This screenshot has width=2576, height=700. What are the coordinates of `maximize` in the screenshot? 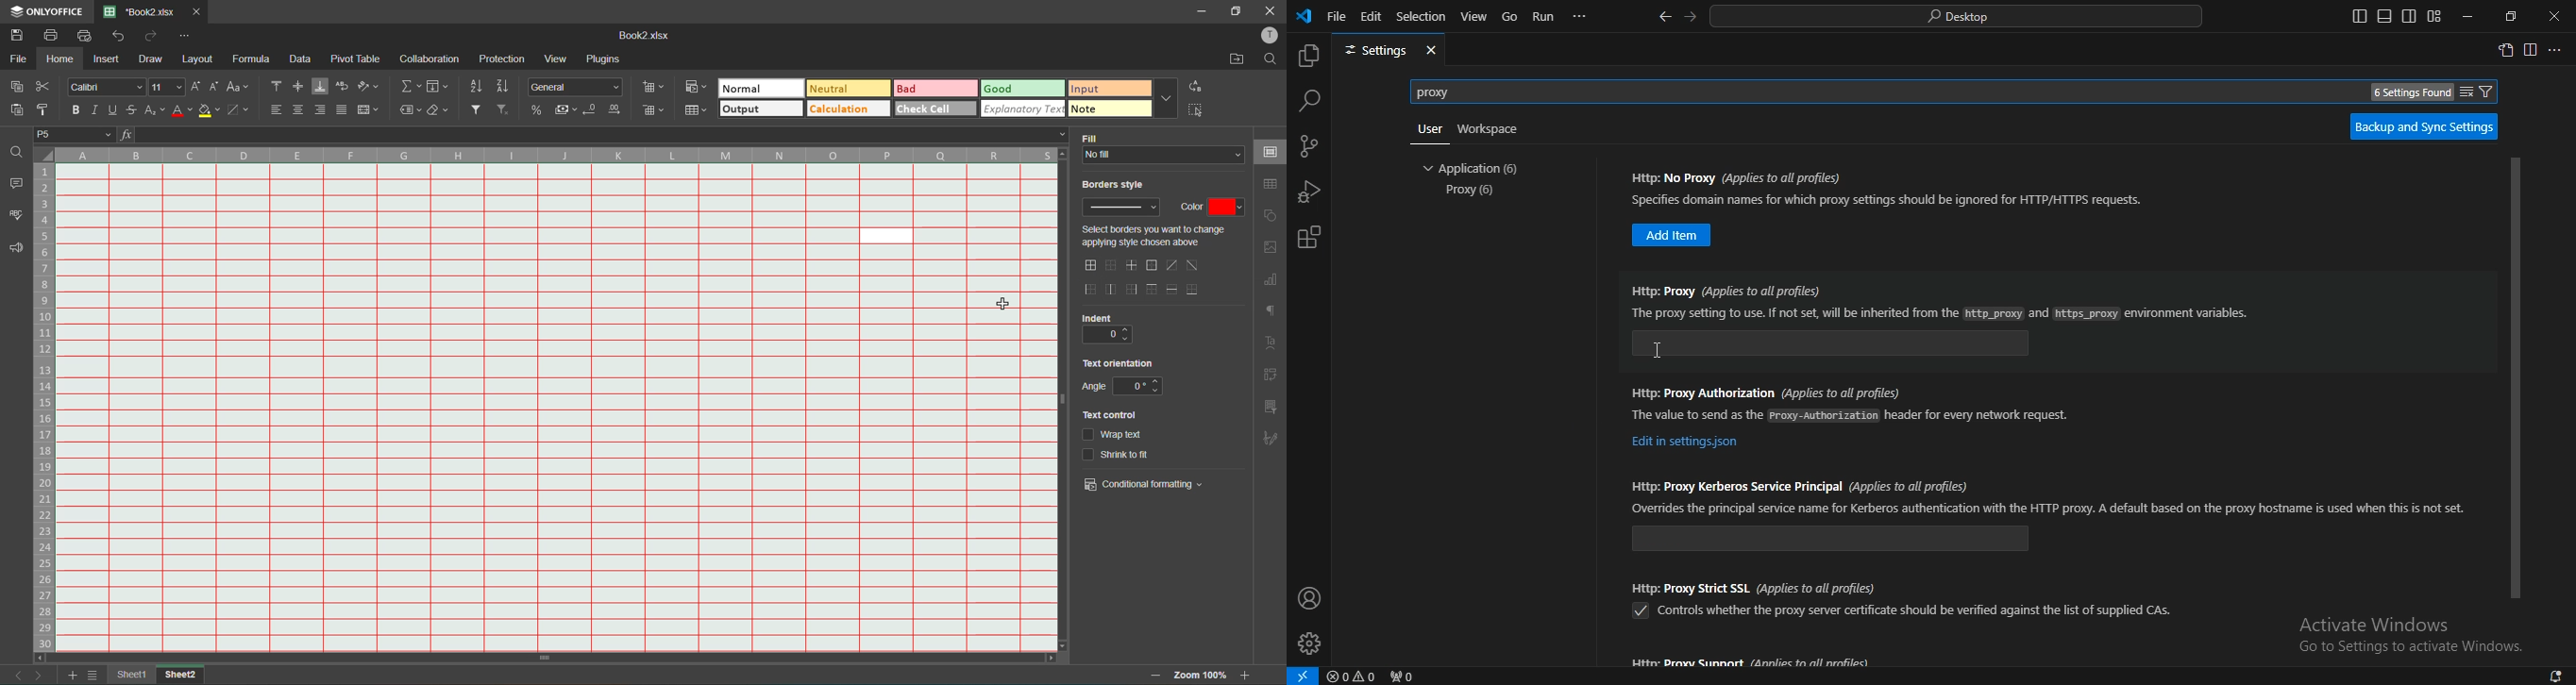 It's located at (1238, 10).